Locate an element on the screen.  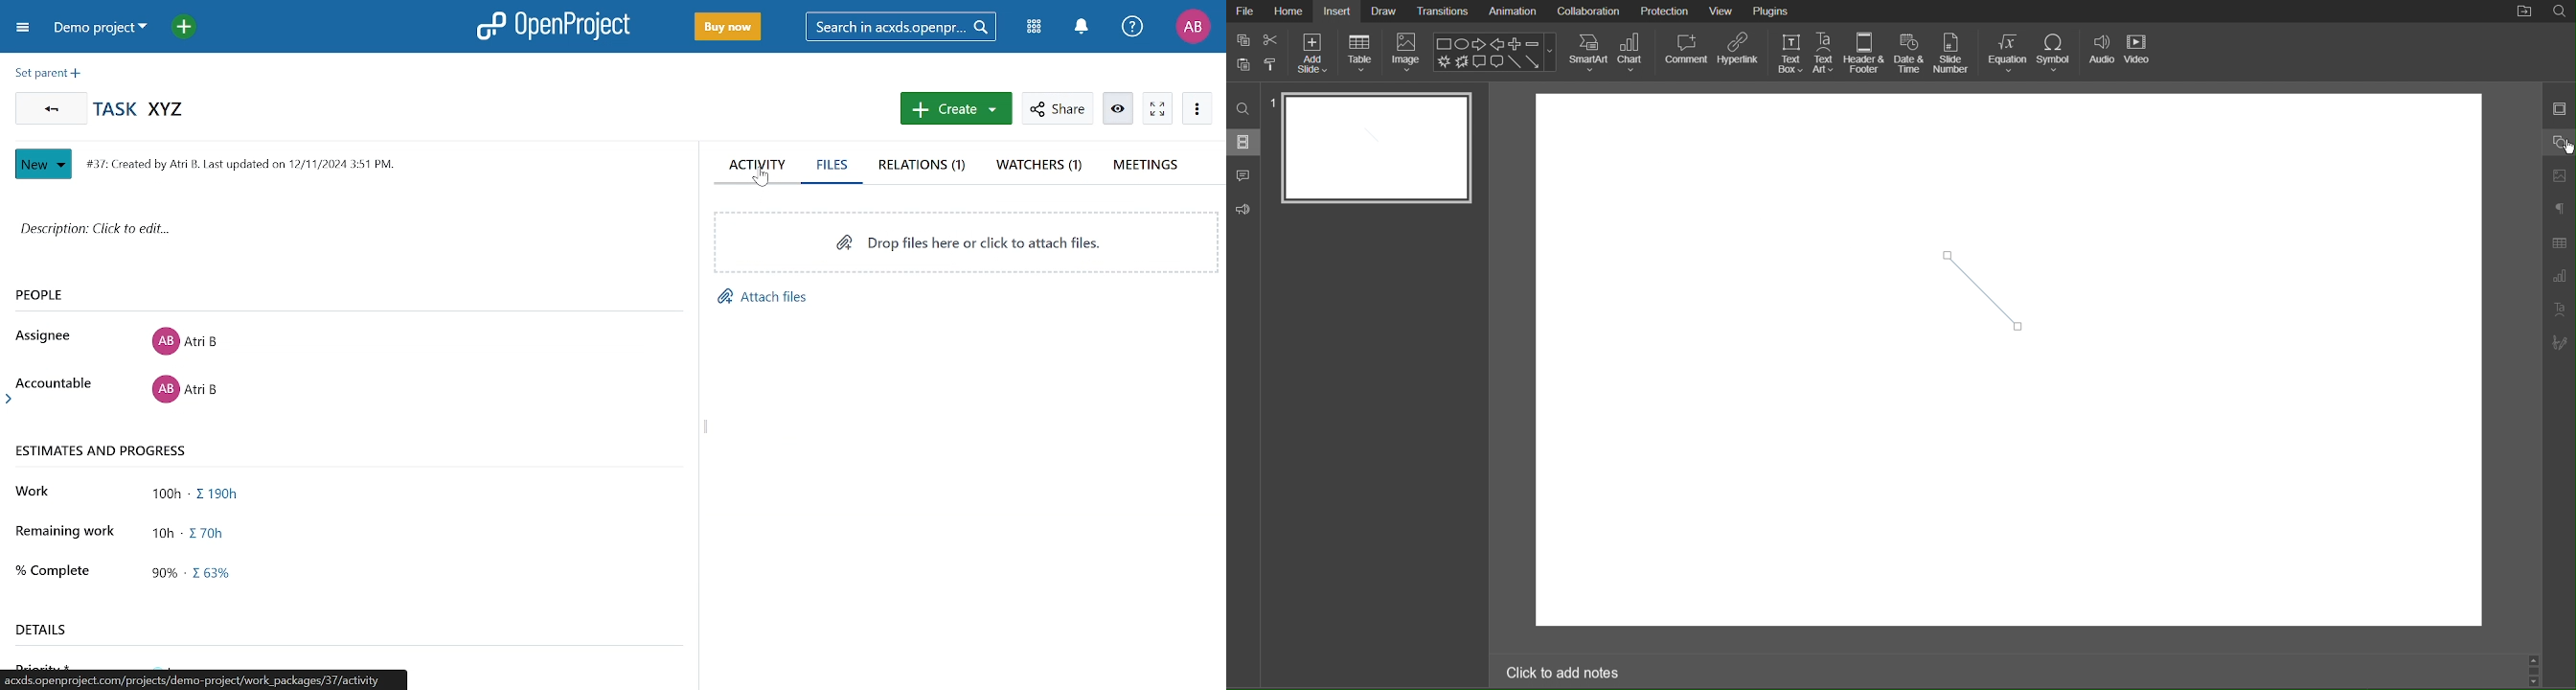
Graph Settings is located at coordinates (2559, 277).